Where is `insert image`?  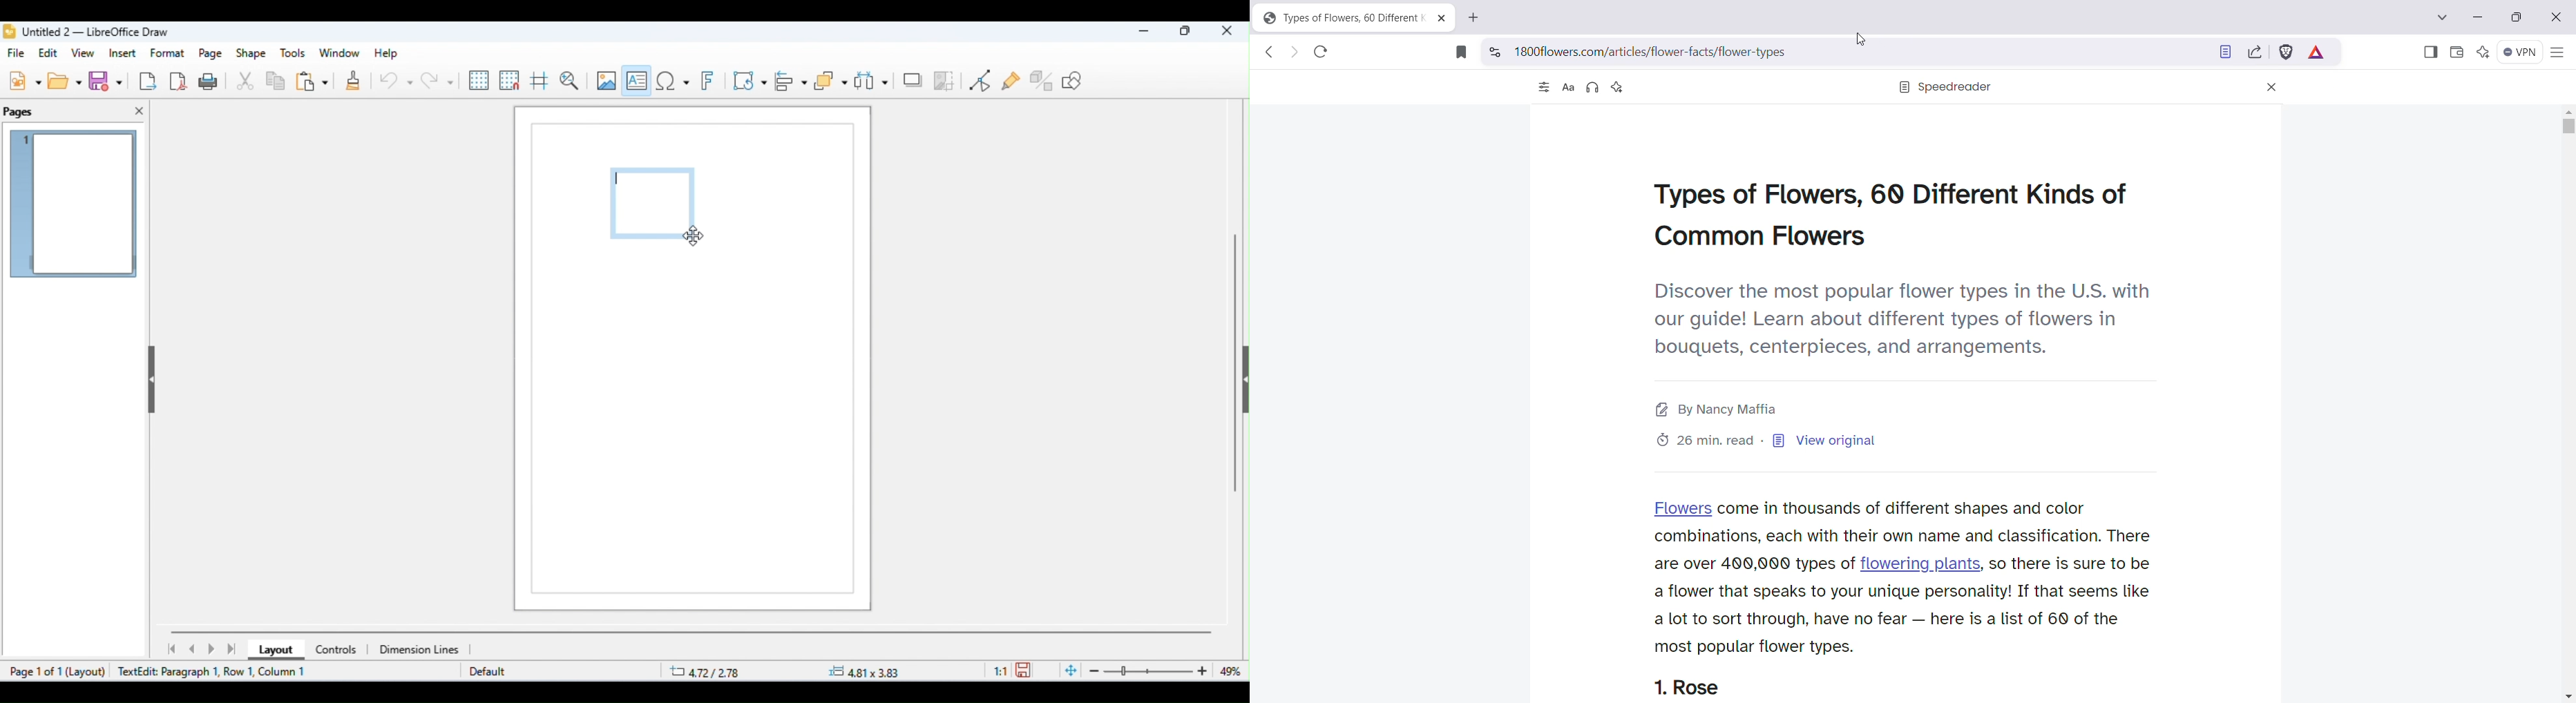 insert image is located at coordinates (606, 80).